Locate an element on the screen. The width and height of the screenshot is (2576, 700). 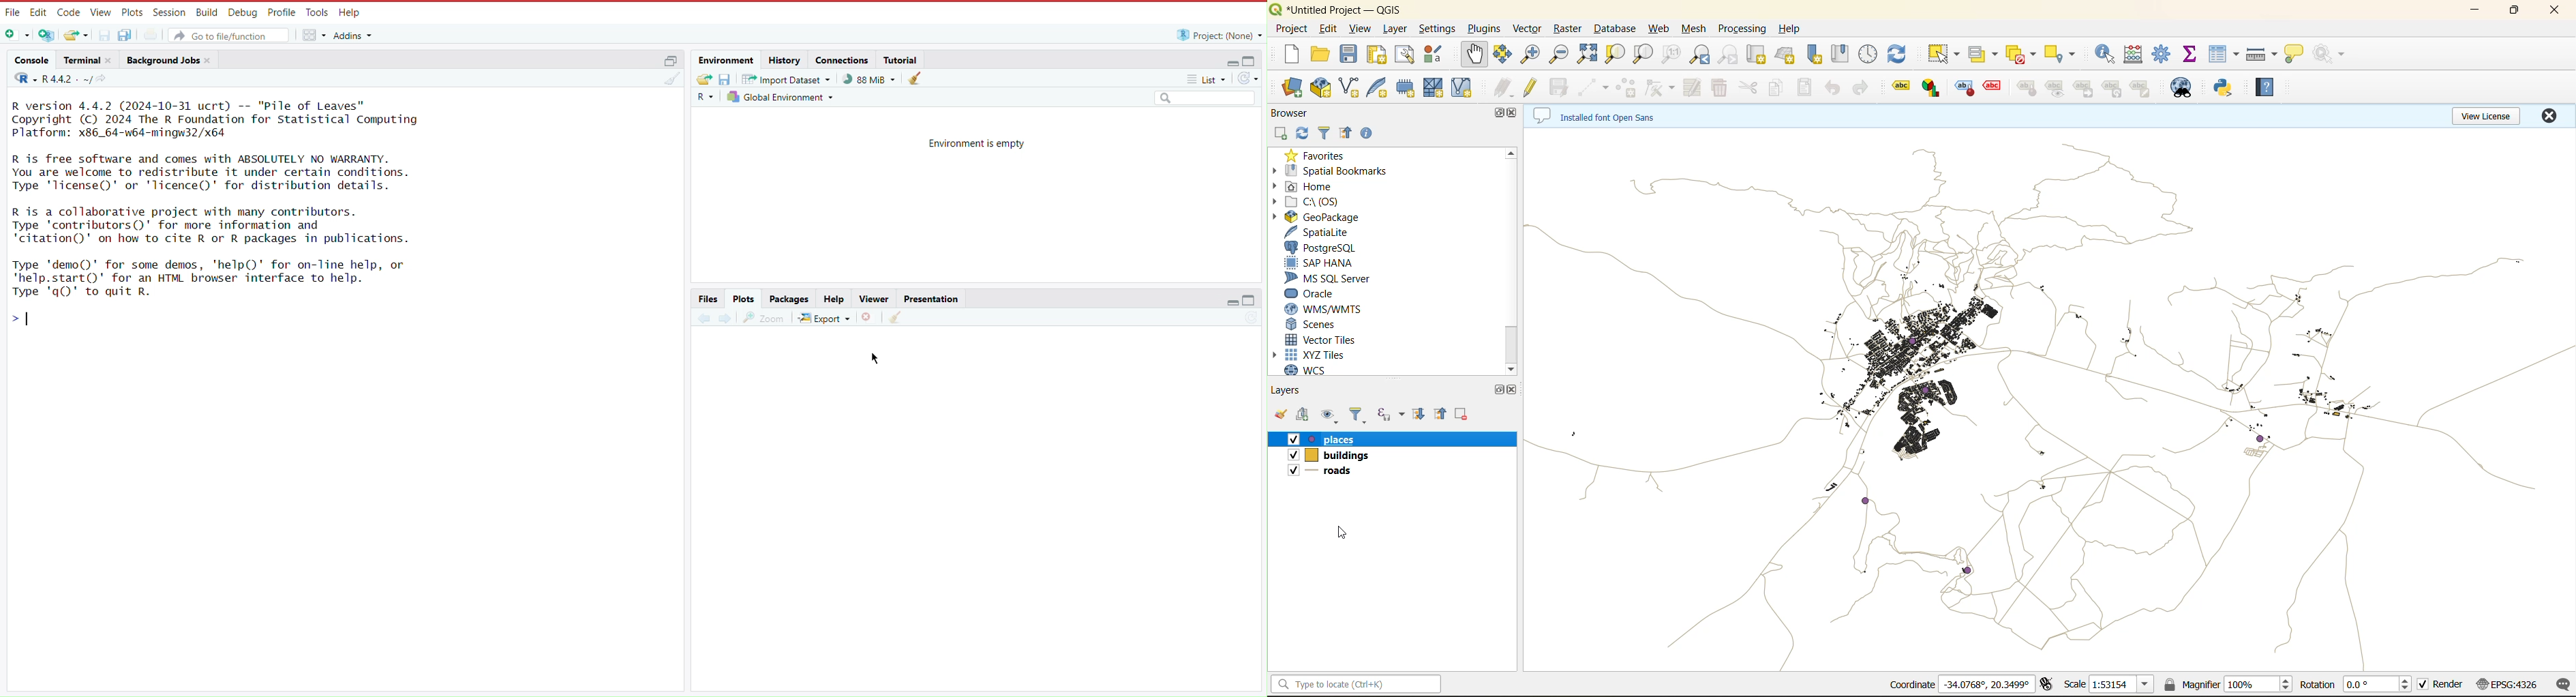
plugins is located at coordinates (1487, 28).